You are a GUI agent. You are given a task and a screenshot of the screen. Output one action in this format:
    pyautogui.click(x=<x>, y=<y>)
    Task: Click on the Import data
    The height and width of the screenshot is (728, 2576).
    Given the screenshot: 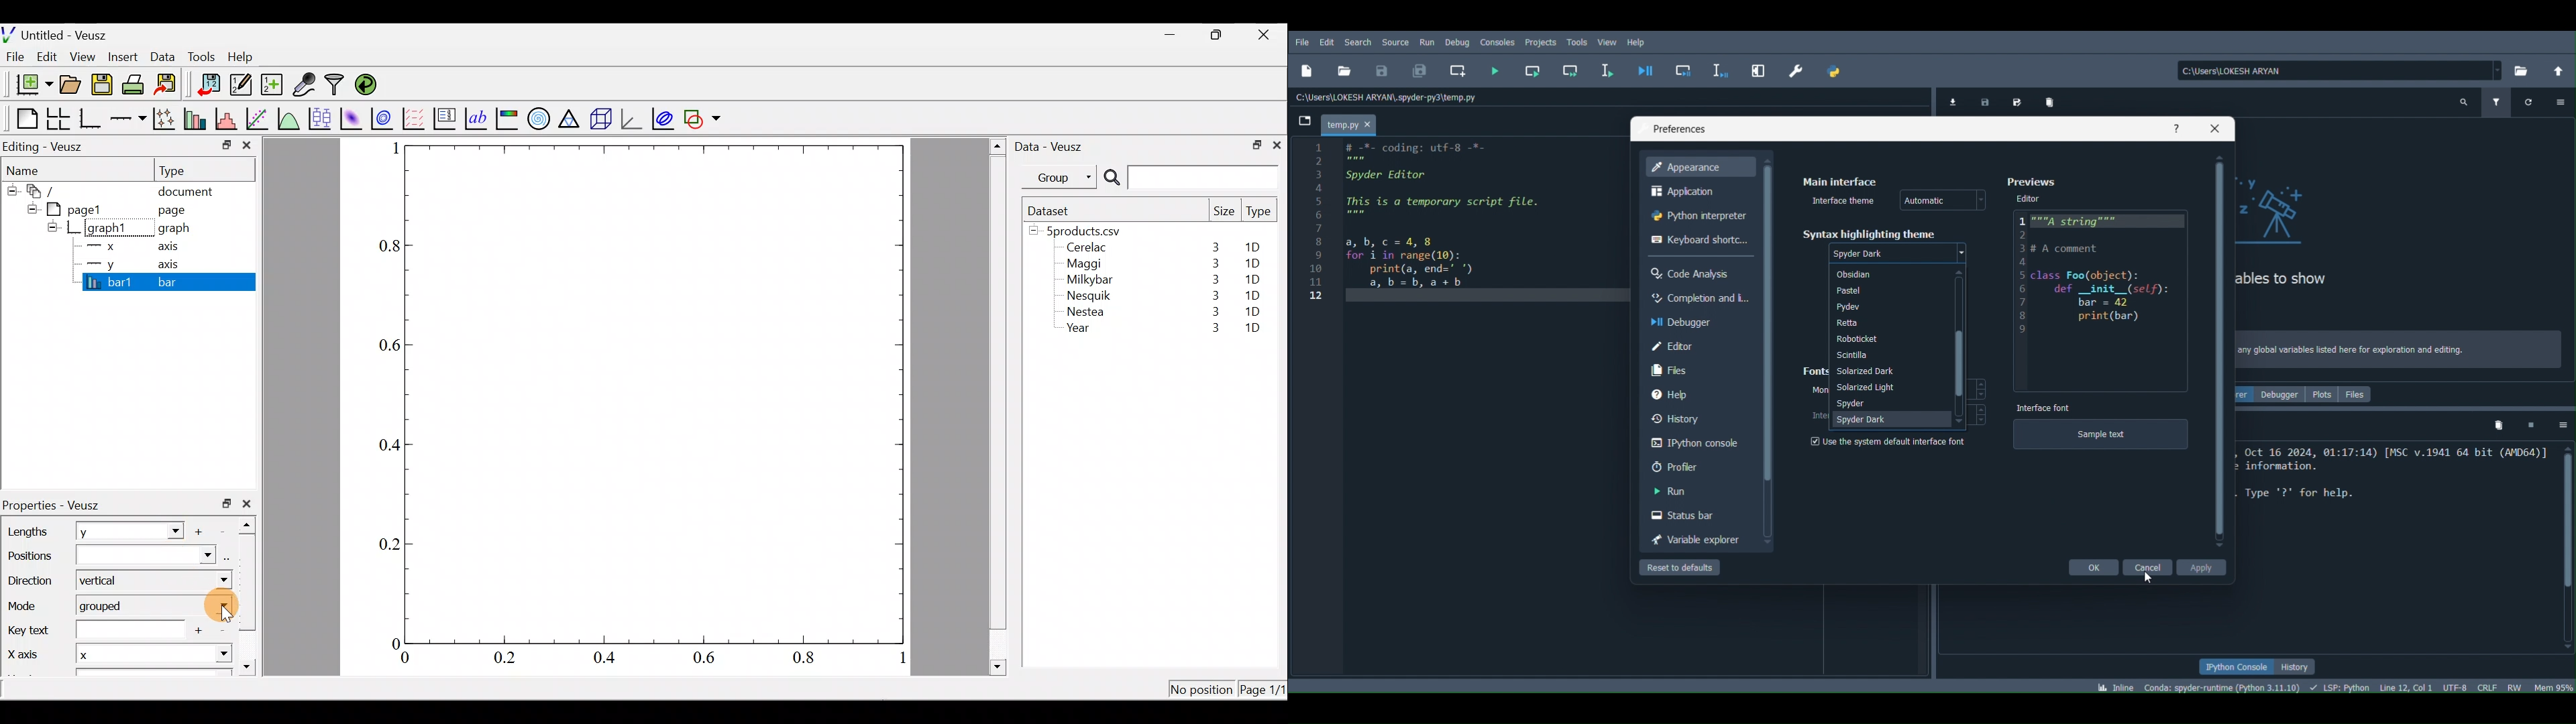 What is the action you would take?
    pyautogui.click(x=1951, y=100)
    